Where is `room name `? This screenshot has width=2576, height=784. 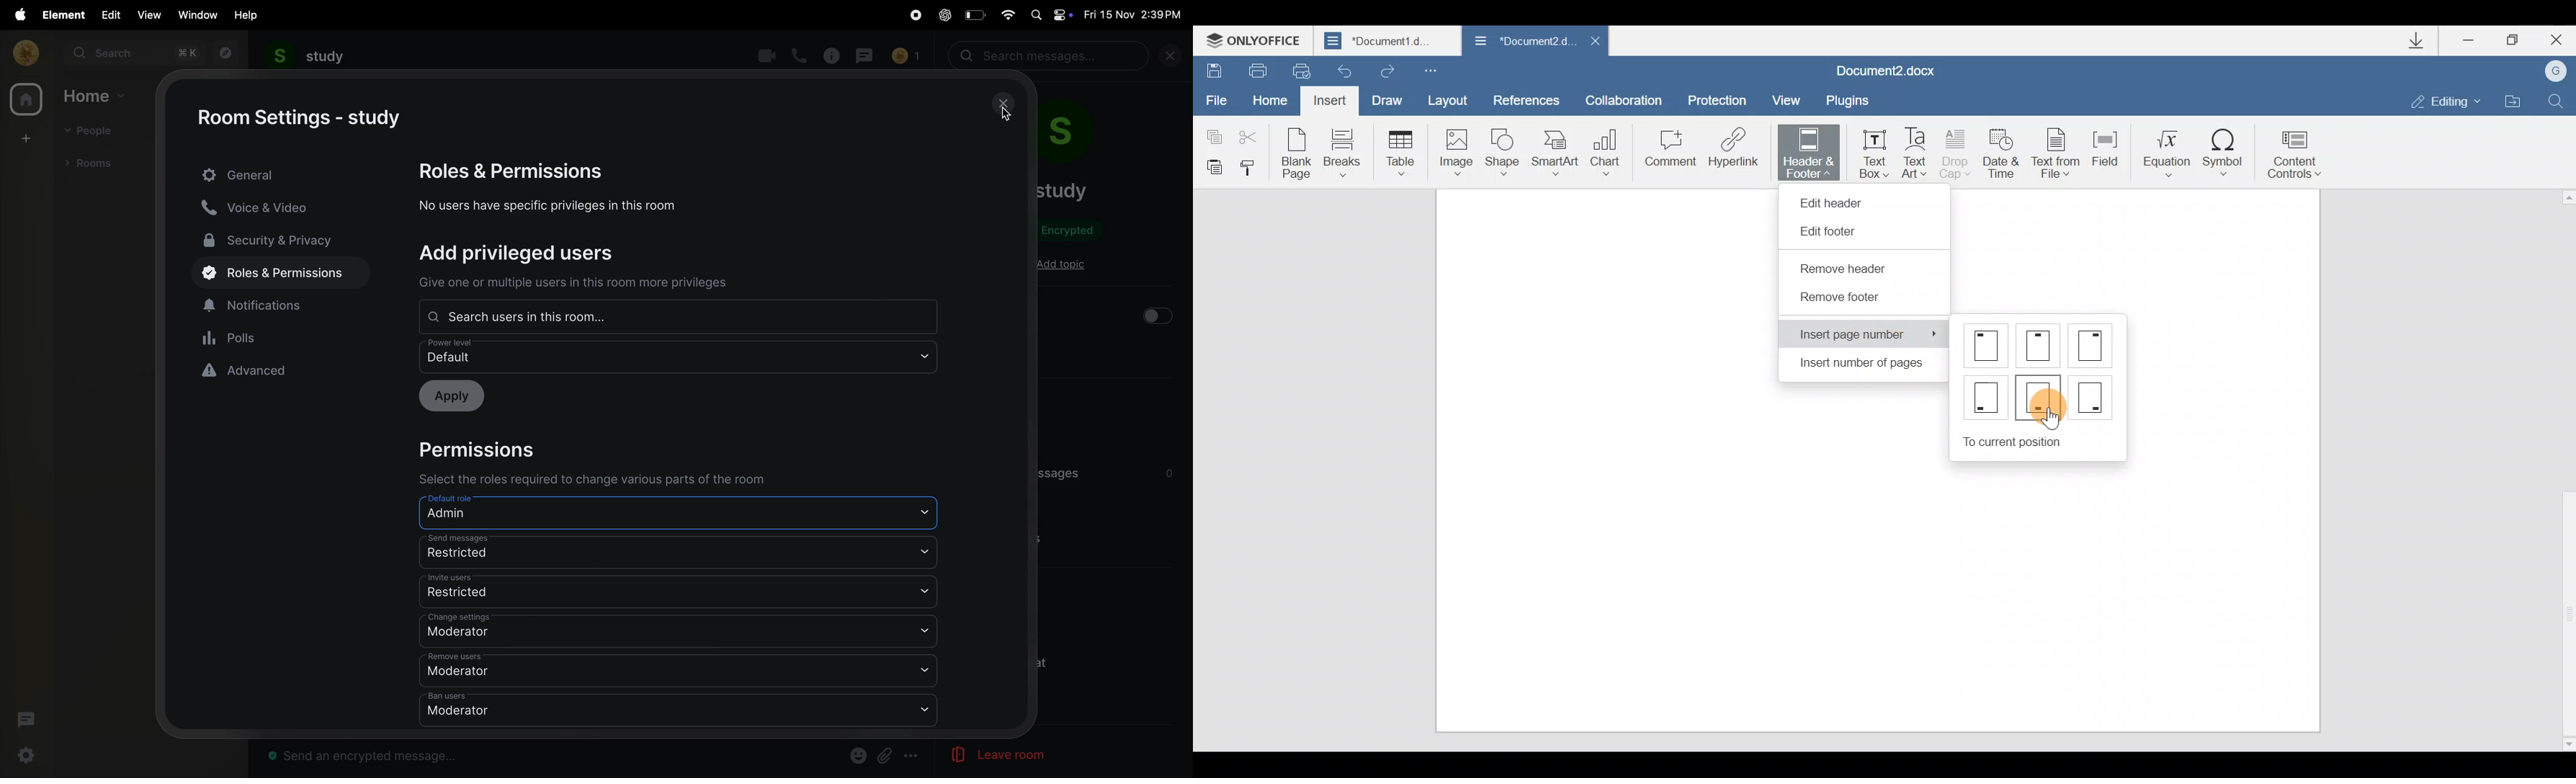 room name  is located at coordinates (1062, 190).